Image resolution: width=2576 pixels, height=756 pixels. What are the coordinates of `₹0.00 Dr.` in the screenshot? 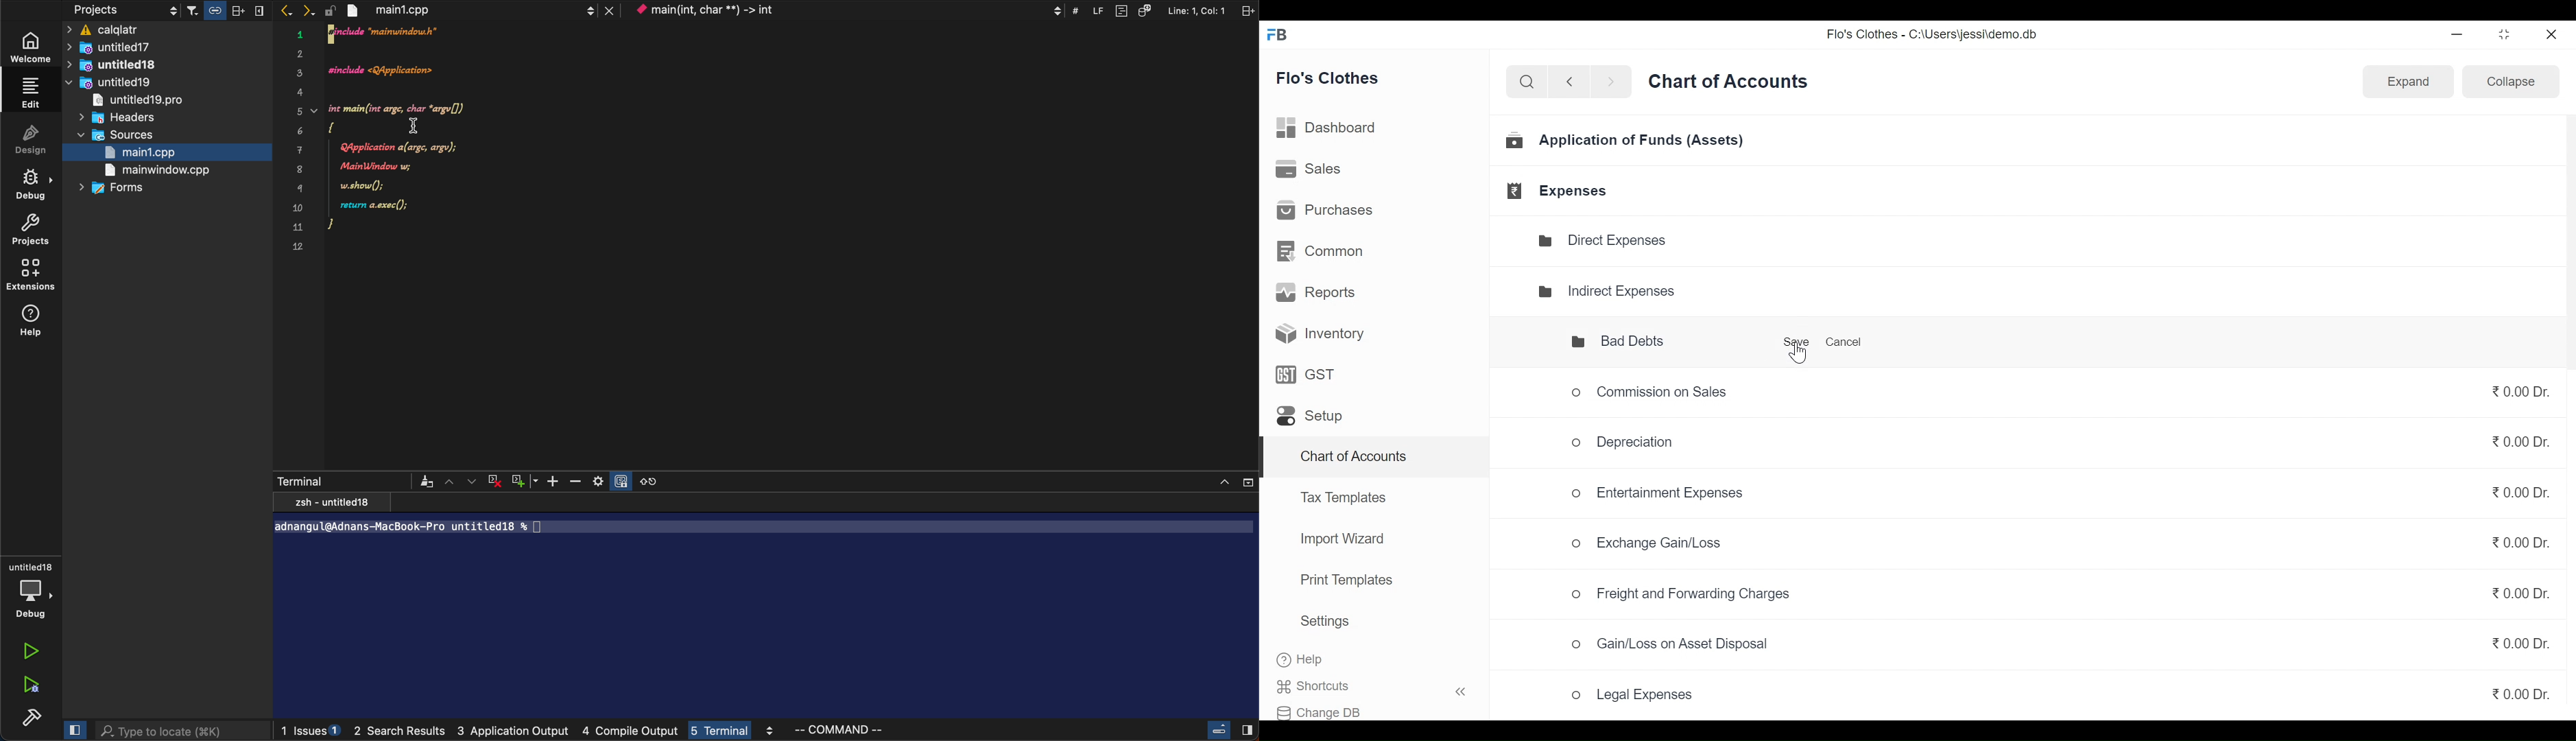 It's located at (2520, 543).